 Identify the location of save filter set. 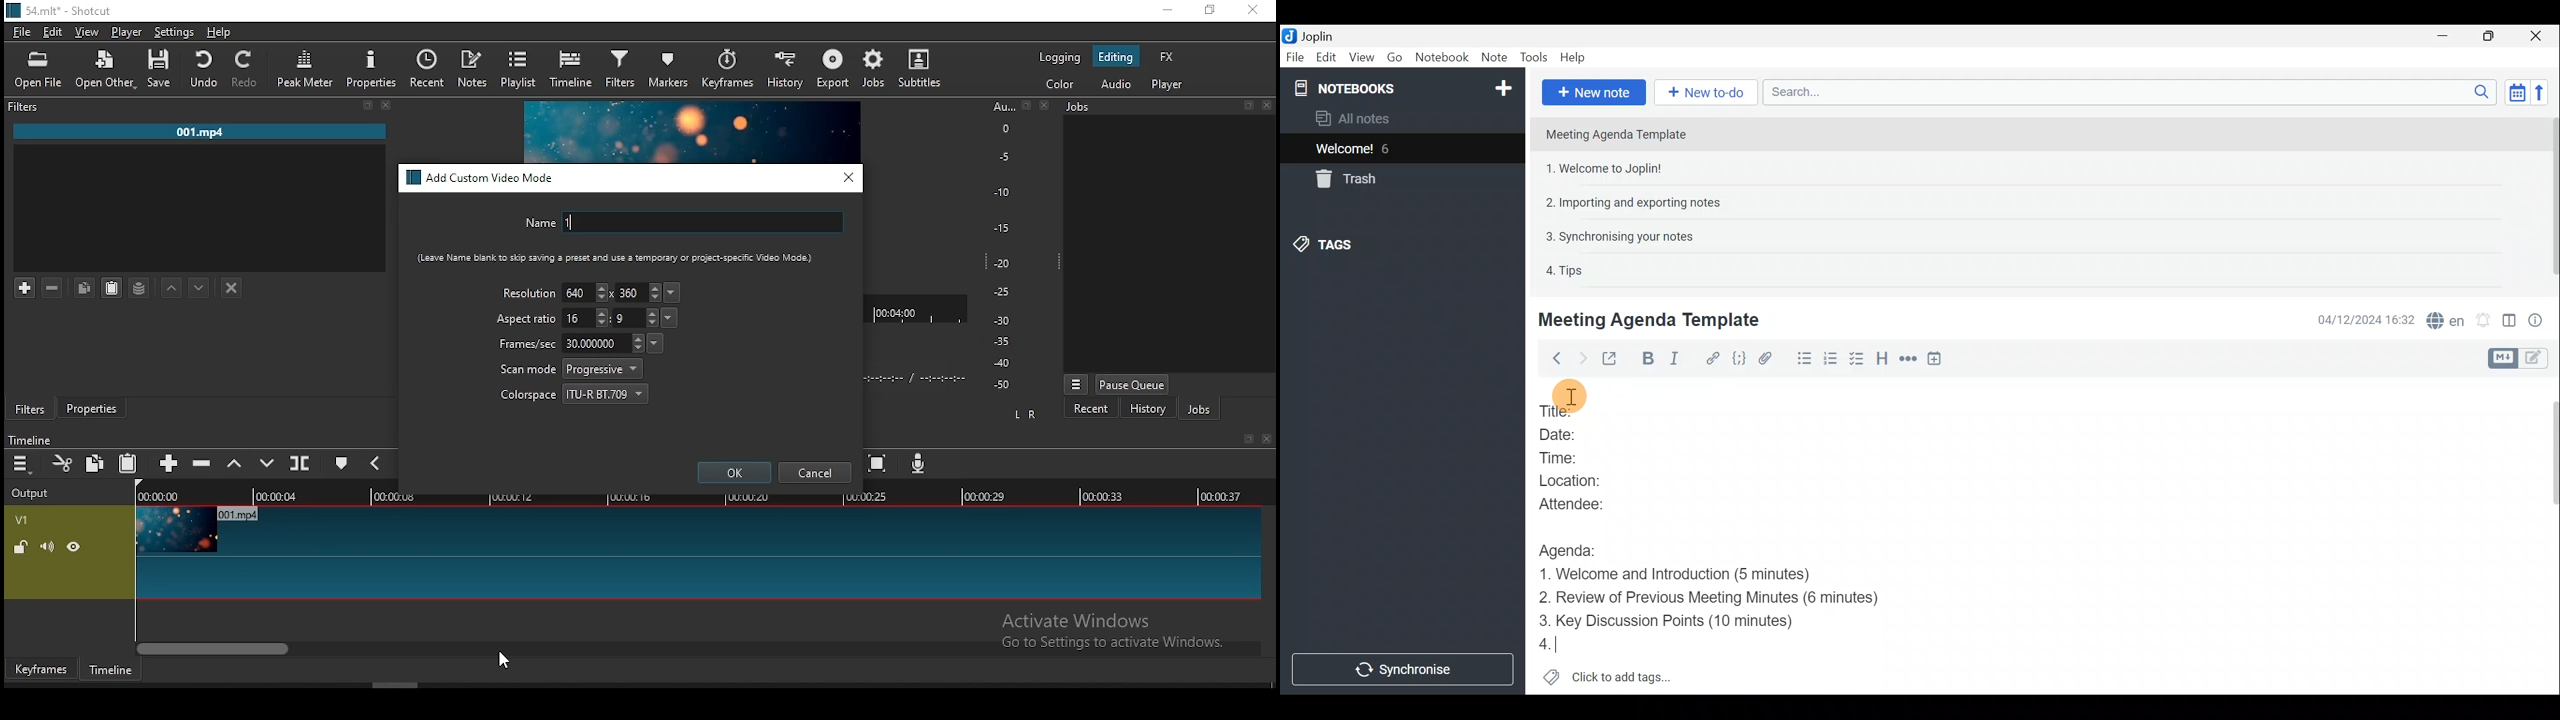
(139, 285).